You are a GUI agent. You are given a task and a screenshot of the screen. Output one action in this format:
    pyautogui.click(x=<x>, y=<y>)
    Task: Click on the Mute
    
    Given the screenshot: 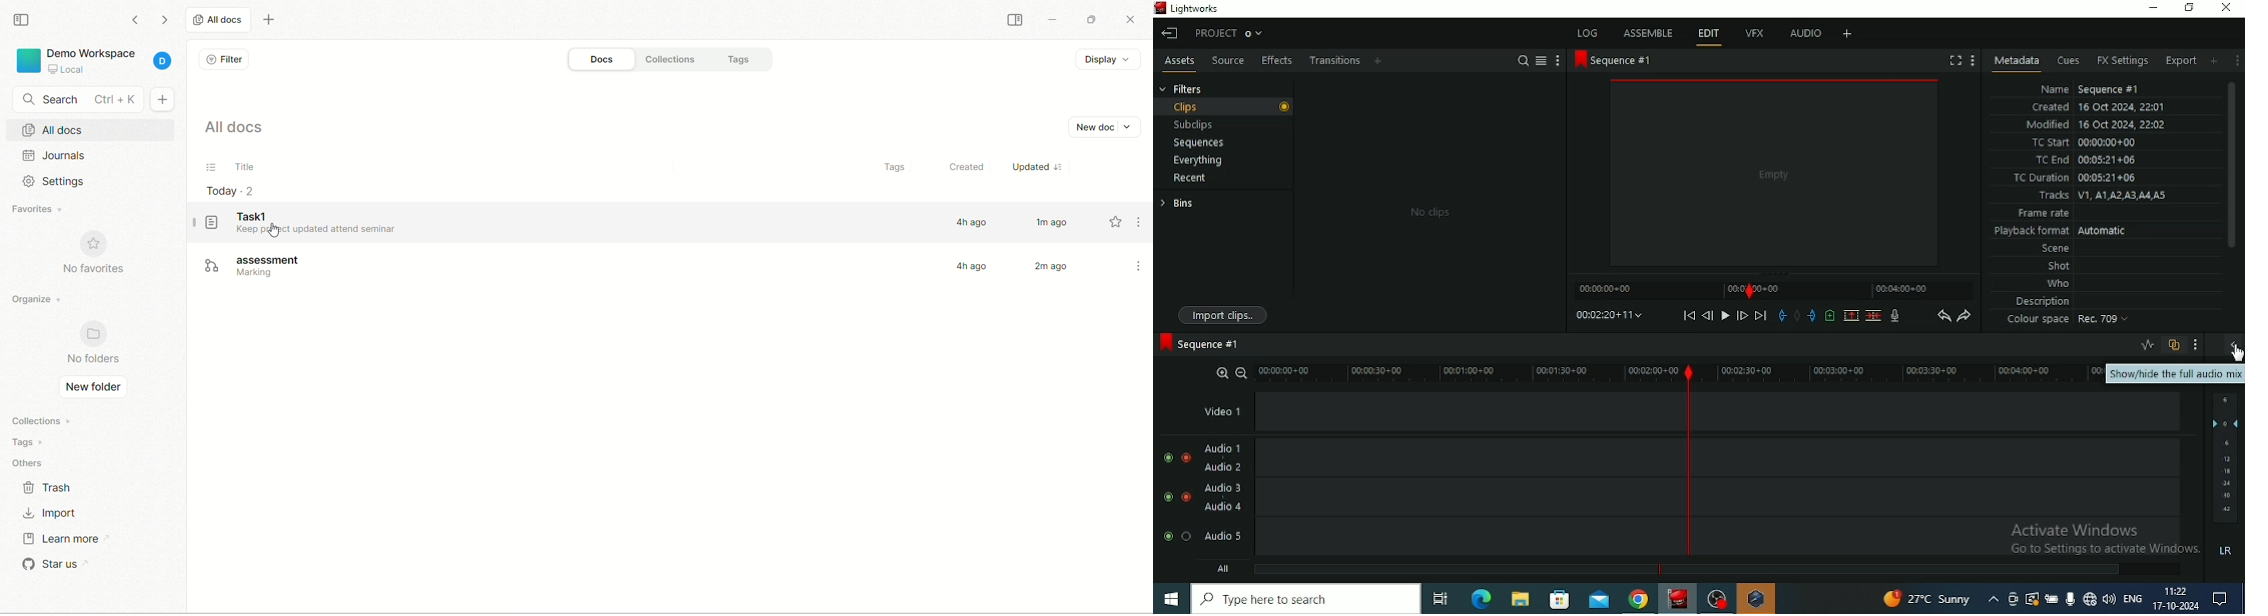 What is the action you would take?
    pyautogui.click(x=2227, y=552)
    